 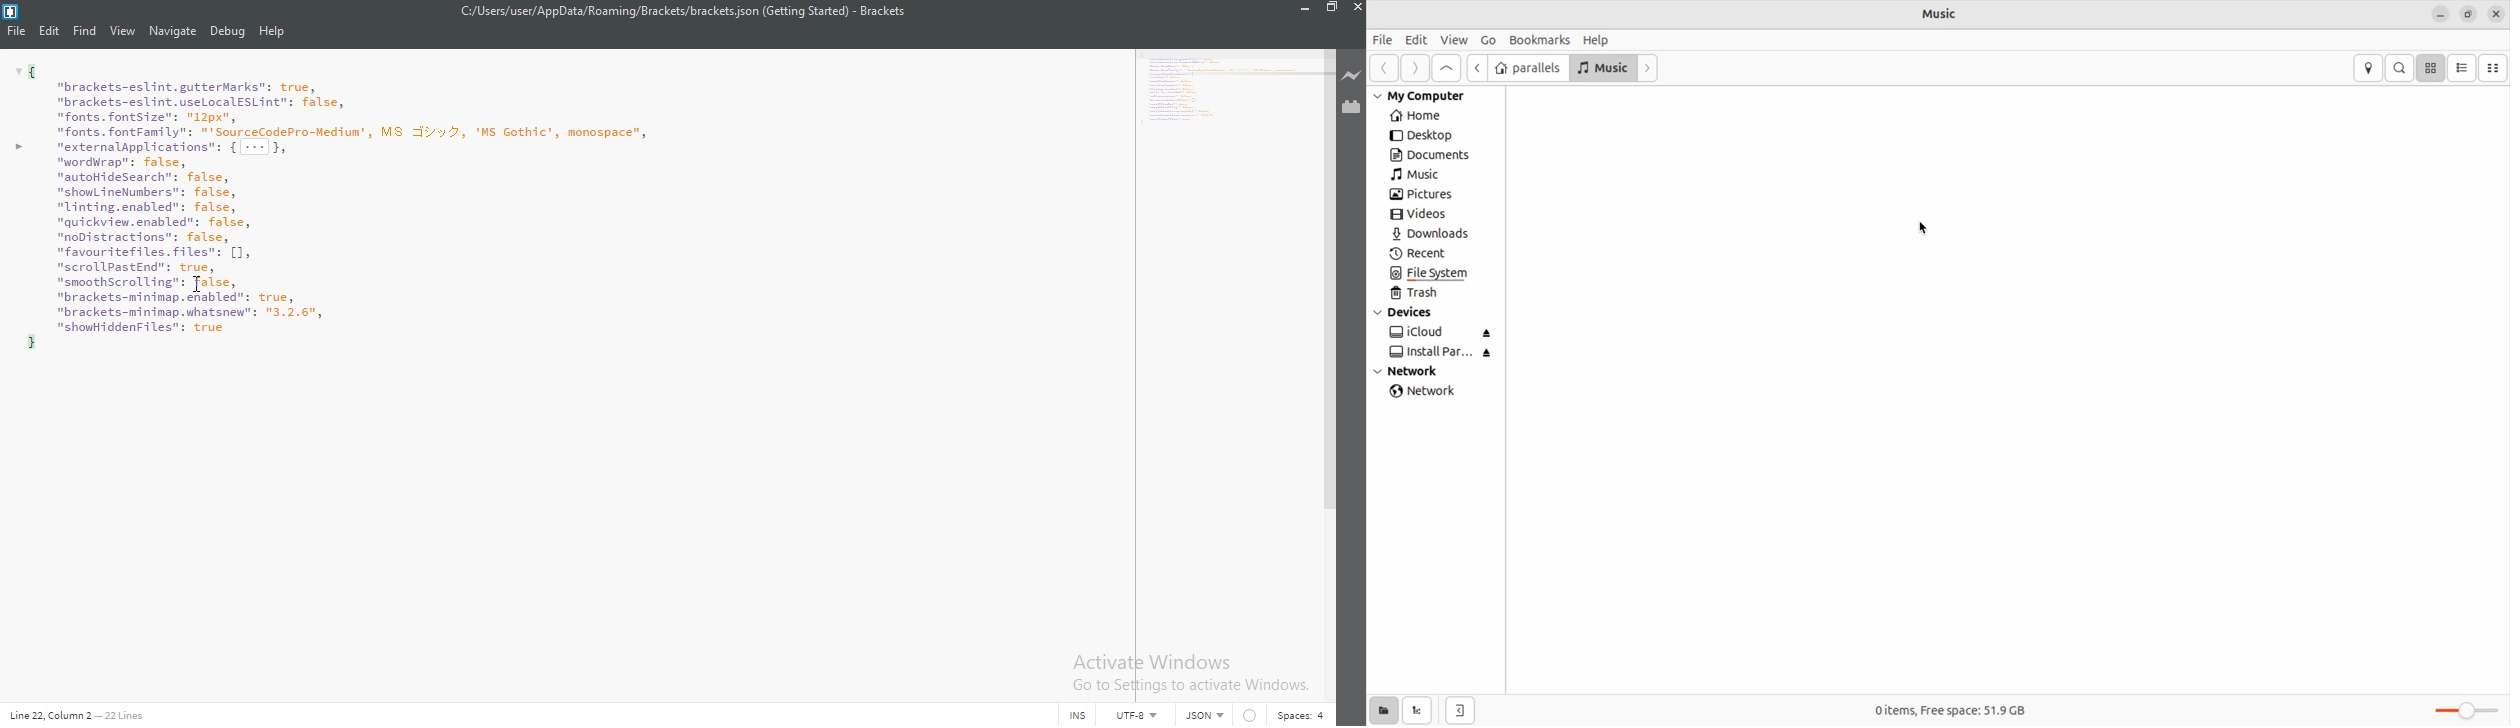 I want to click on Live preview, so click(x=1353, y=77).